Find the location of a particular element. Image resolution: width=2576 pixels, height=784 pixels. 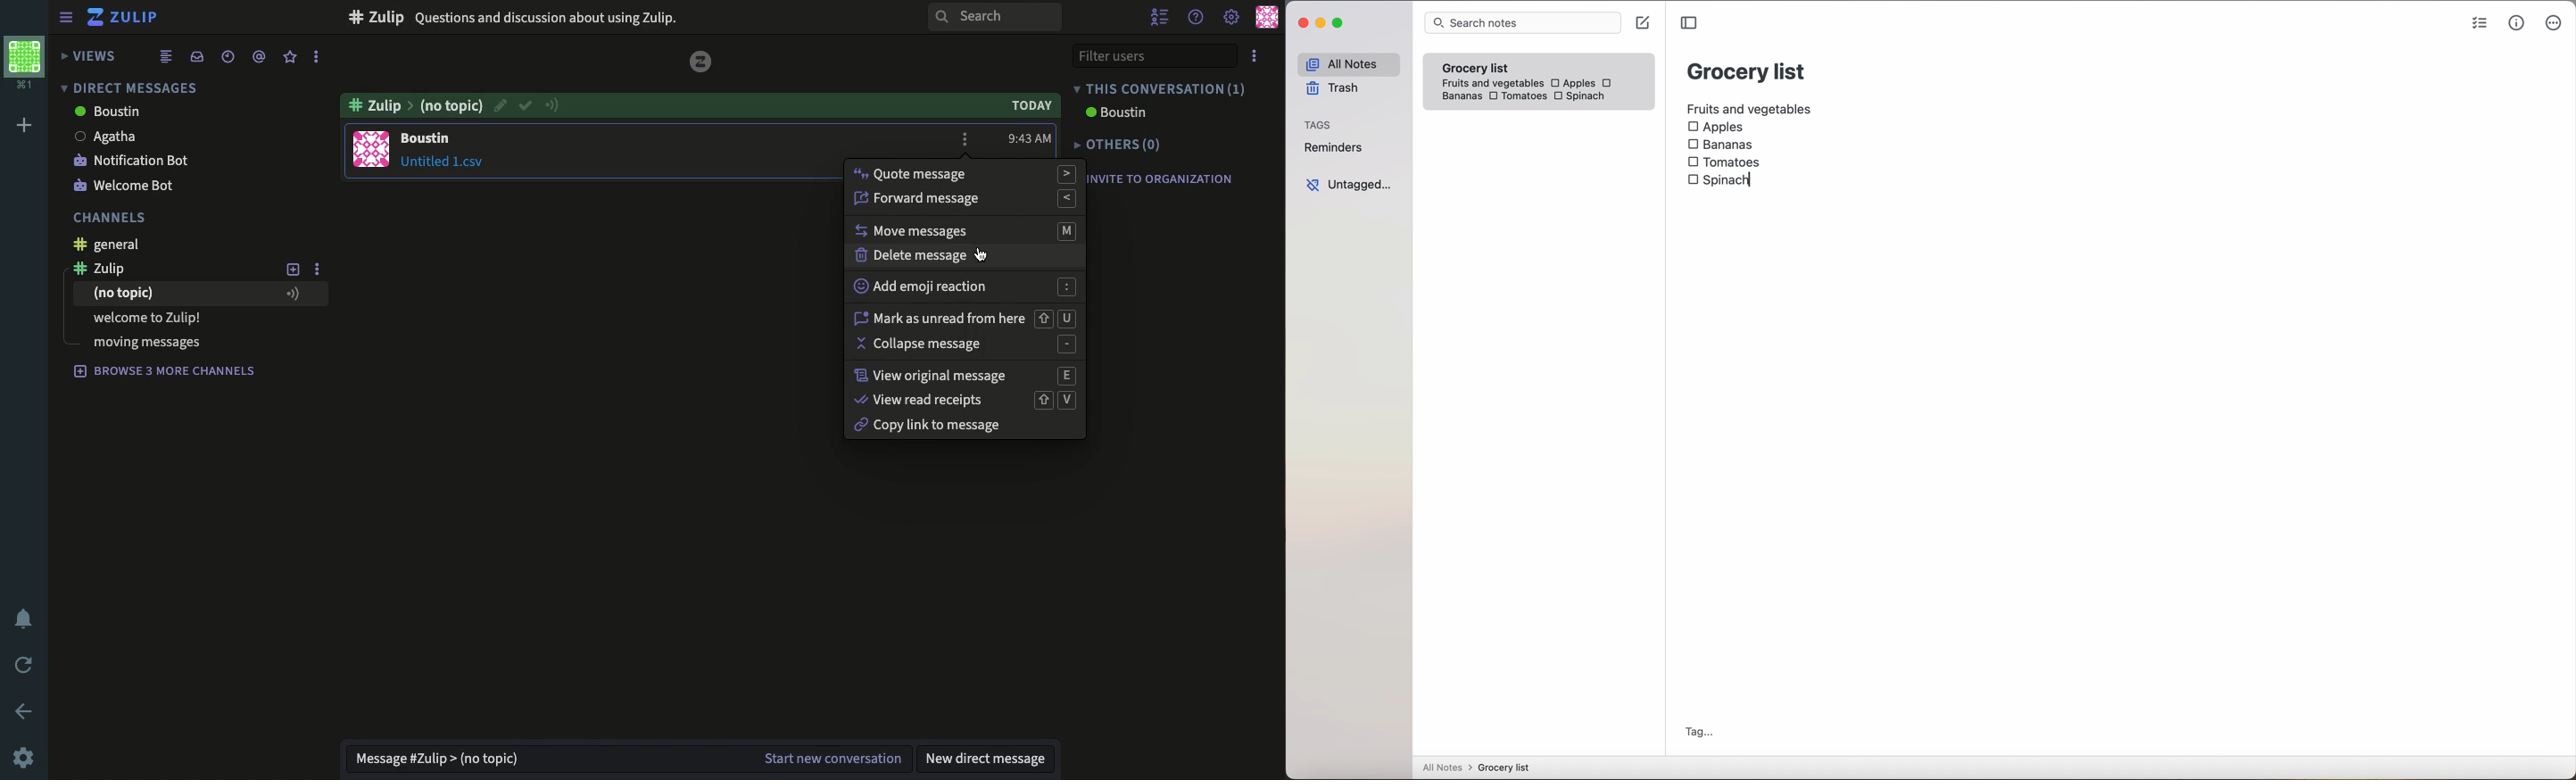

Boston is located at coordinates (1113, 115).